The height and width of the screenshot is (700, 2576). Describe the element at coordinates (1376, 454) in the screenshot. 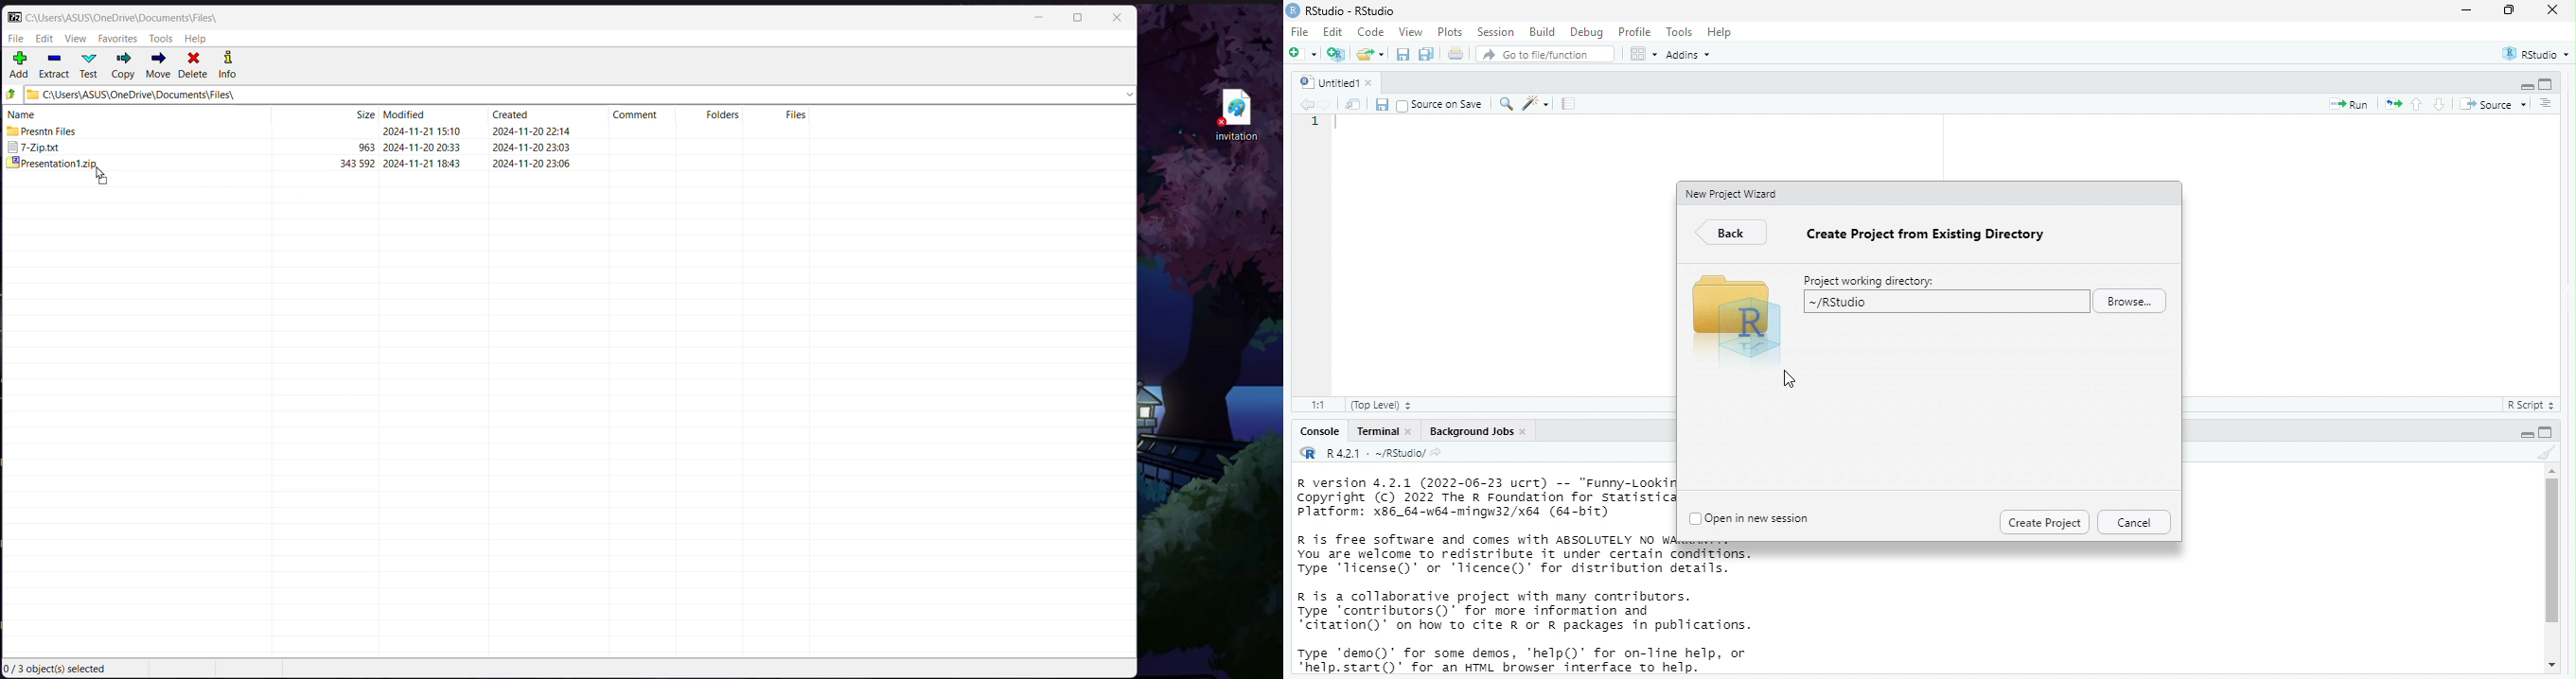

I see `R 4.2.1 . ~/RStudio` at that location.